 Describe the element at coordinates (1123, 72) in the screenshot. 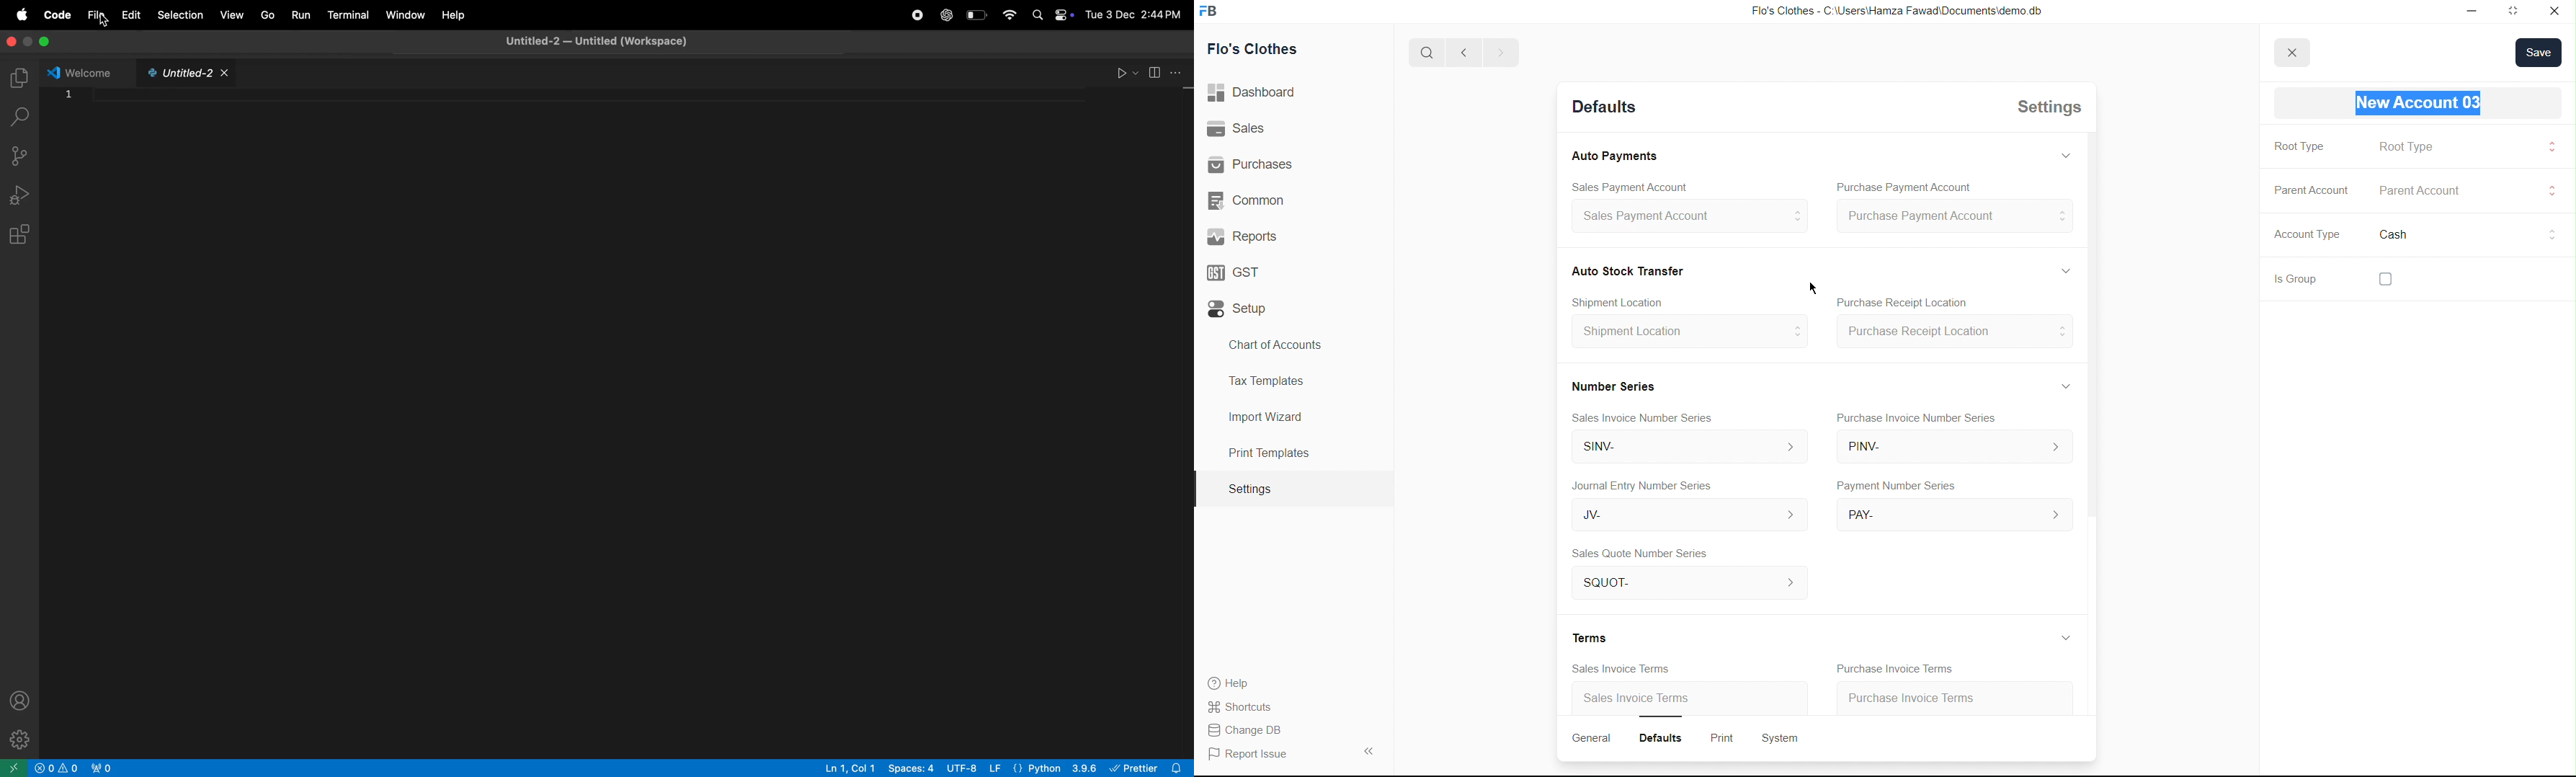

I see `run ` at that location.